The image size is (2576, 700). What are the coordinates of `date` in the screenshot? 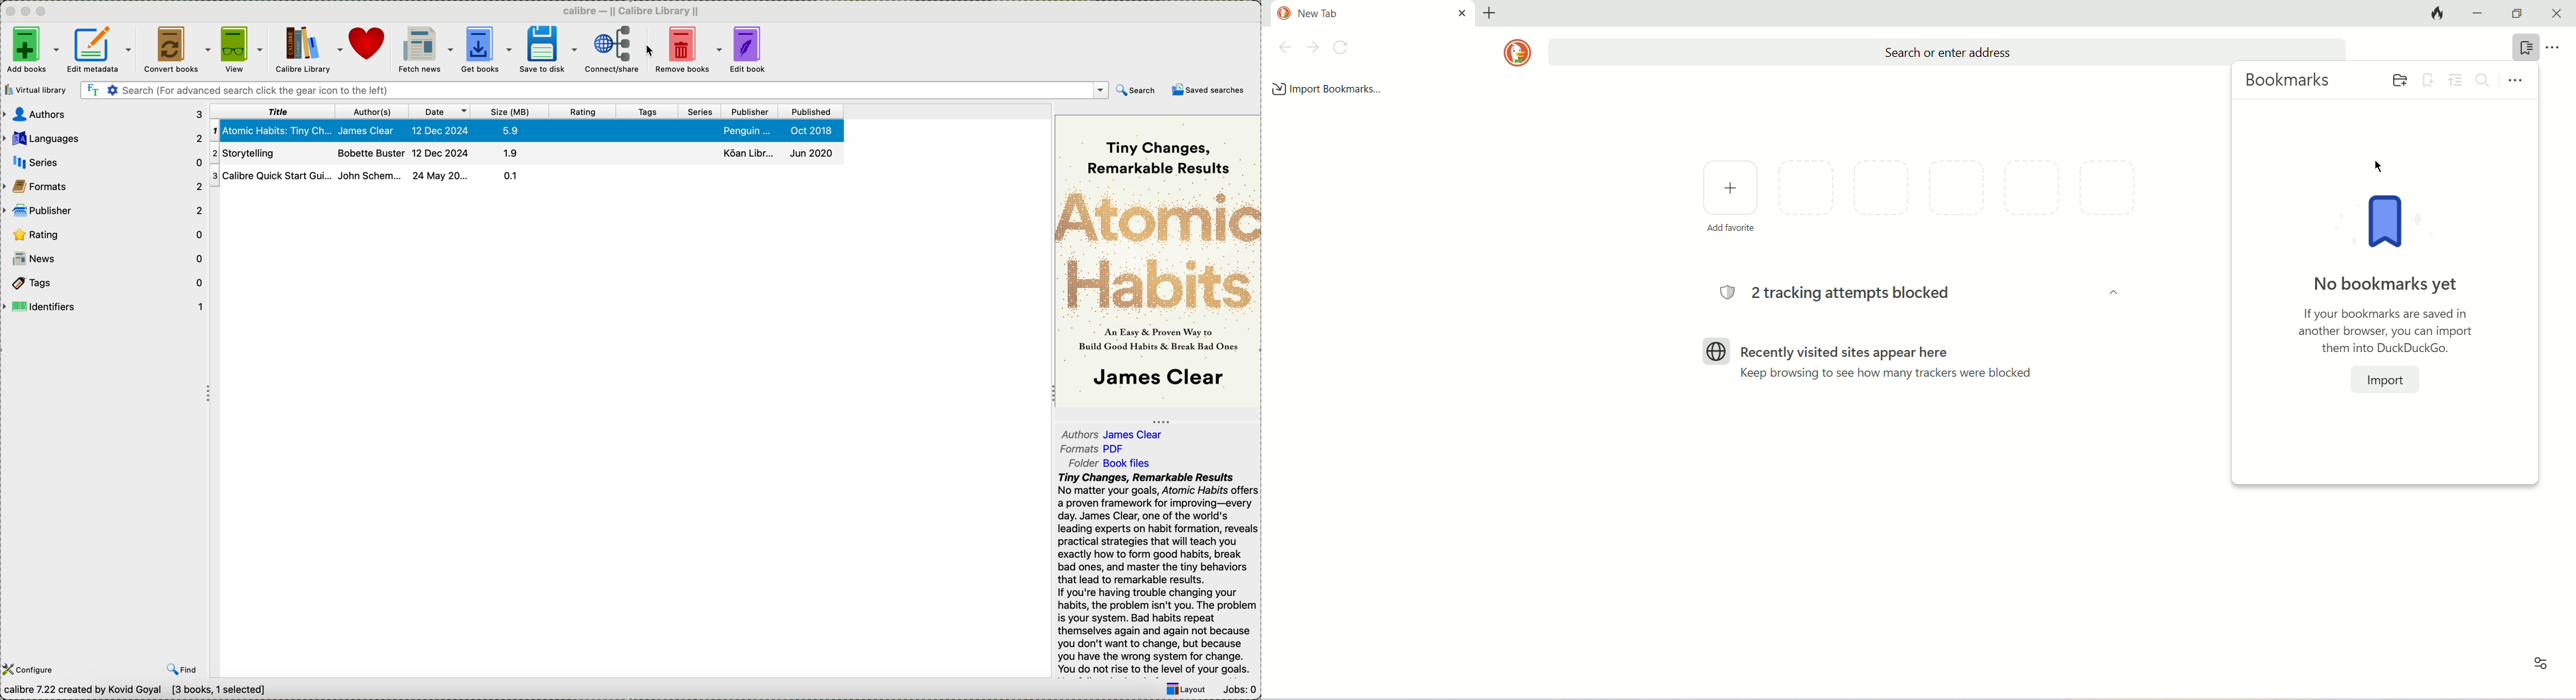 It's located at (440, 112).